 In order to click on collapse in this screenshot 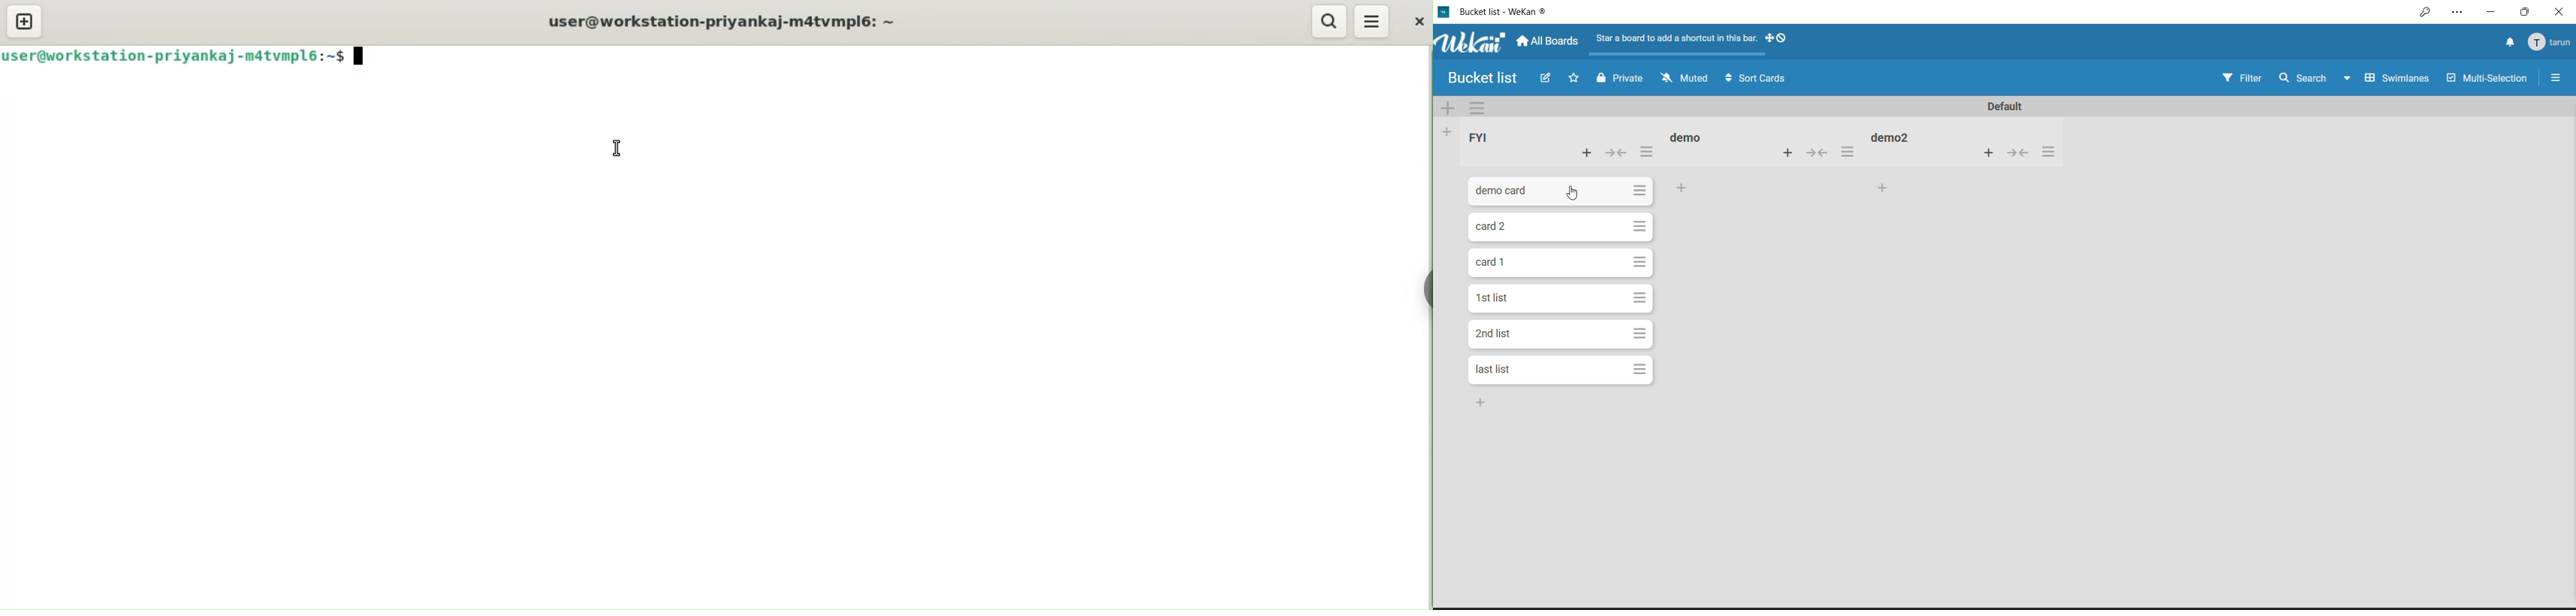, I will do `click(2019, 153)`.